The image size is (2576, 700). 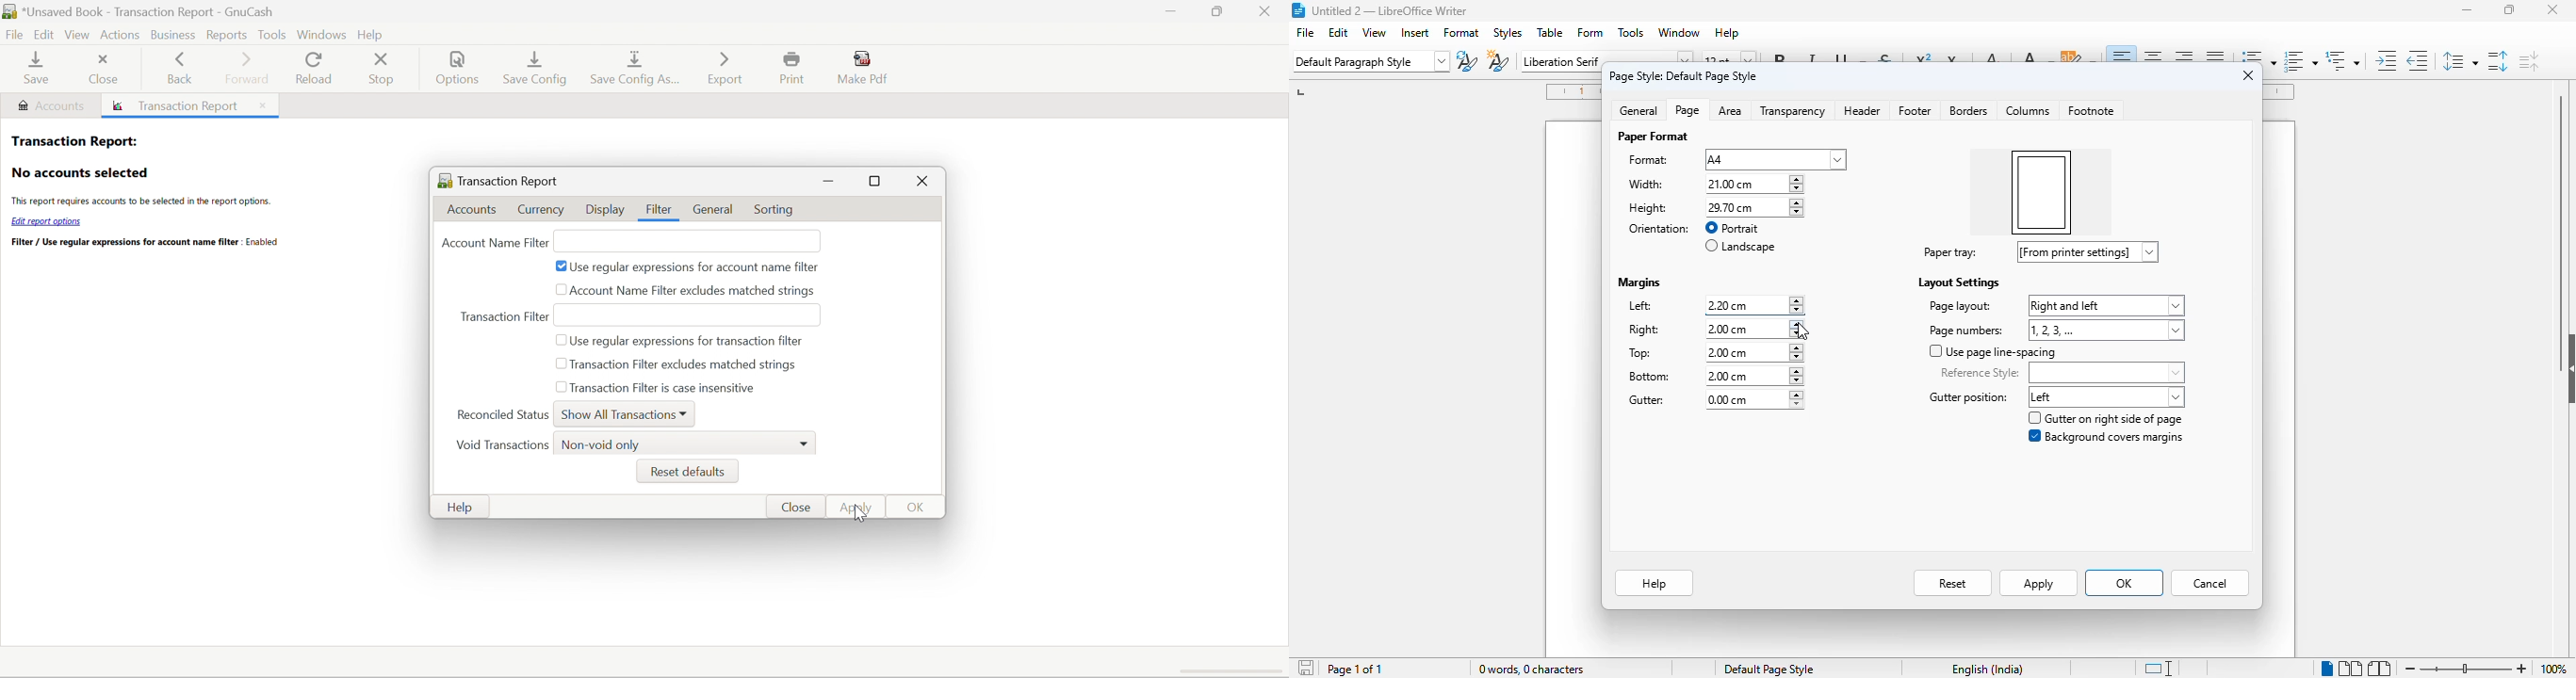 I want to click on layout settings, so click(x=1961, y=282).